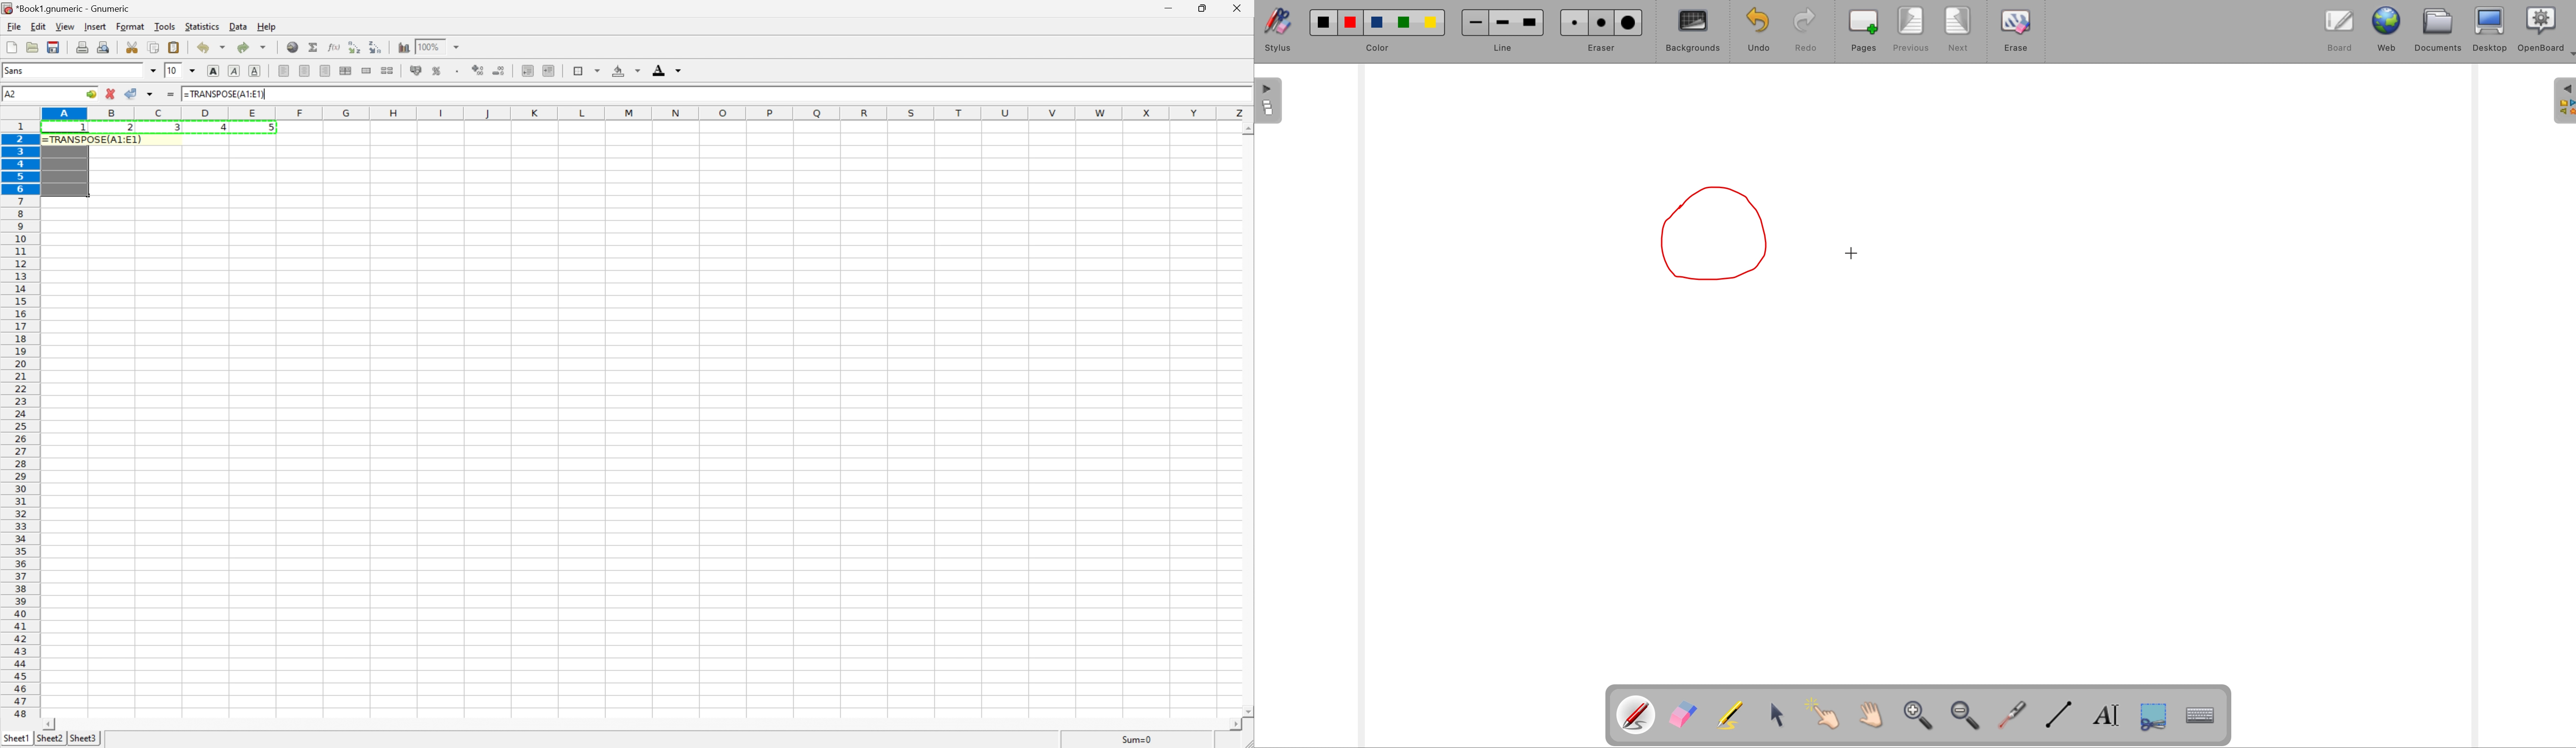 This screenshot has height=756, width=2576. What do you see at coordinates (587, 69) in the screenshot?
I see `borders` at bounding box center [587, 69].